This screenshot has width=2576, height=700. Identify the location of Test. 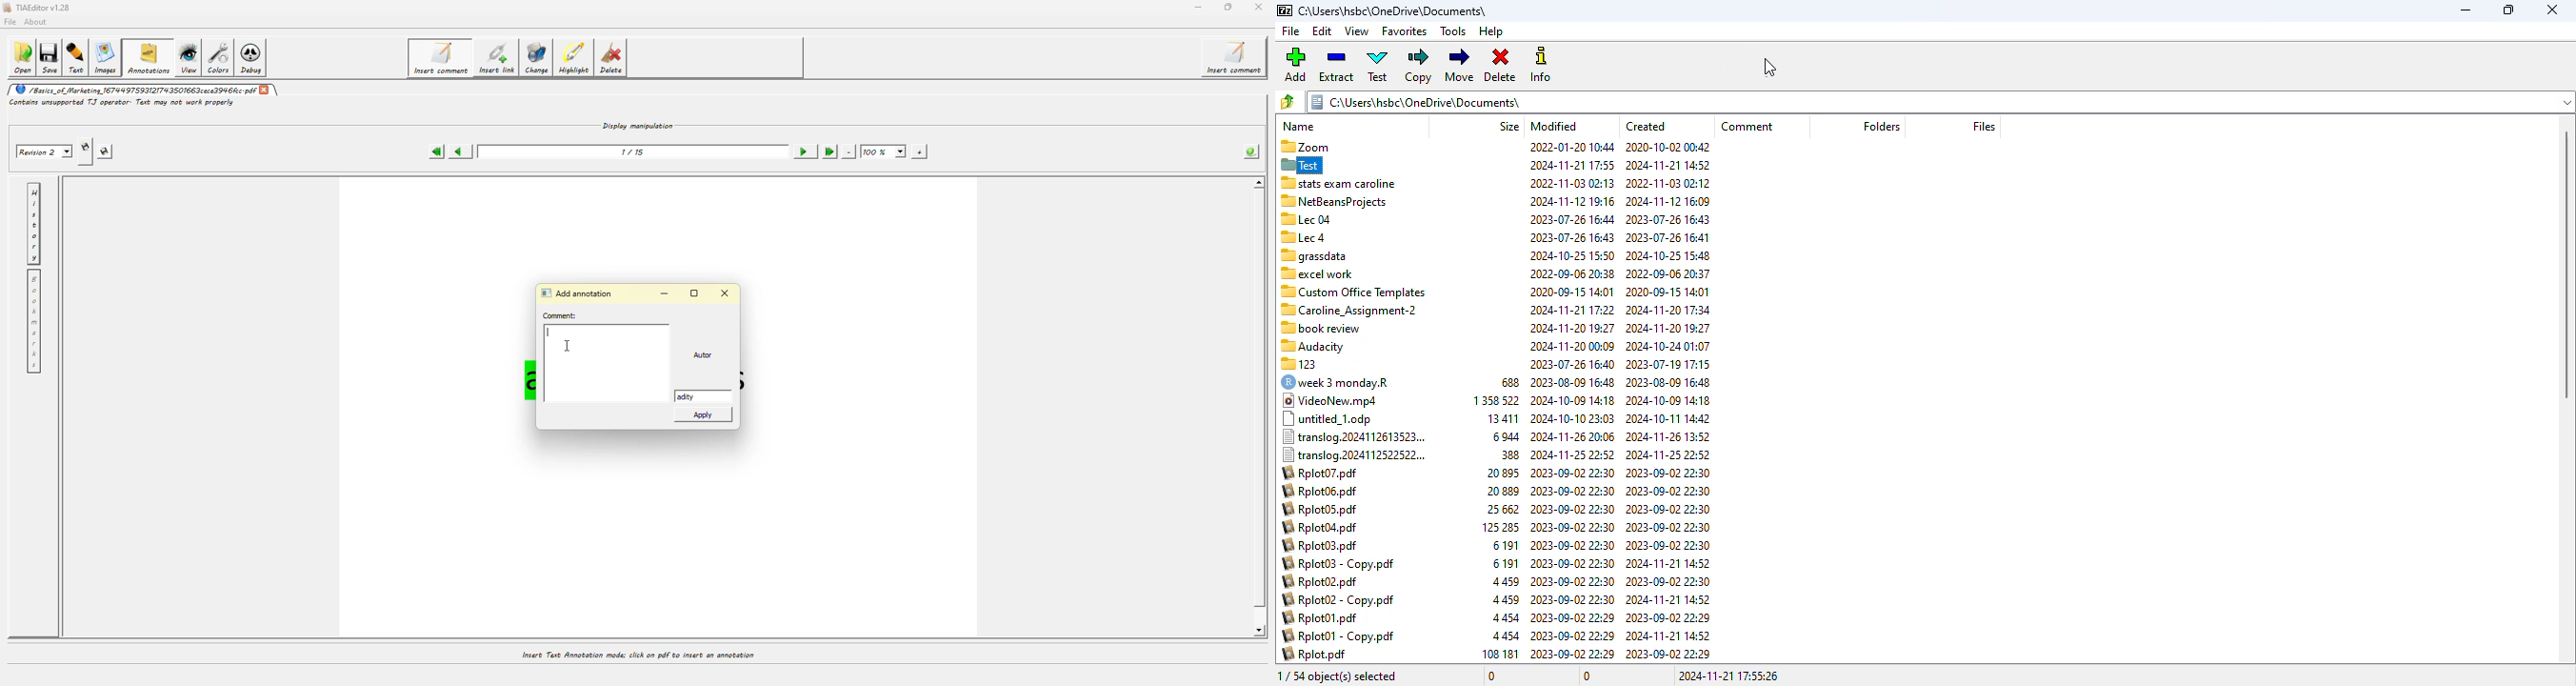
(1301, 165).